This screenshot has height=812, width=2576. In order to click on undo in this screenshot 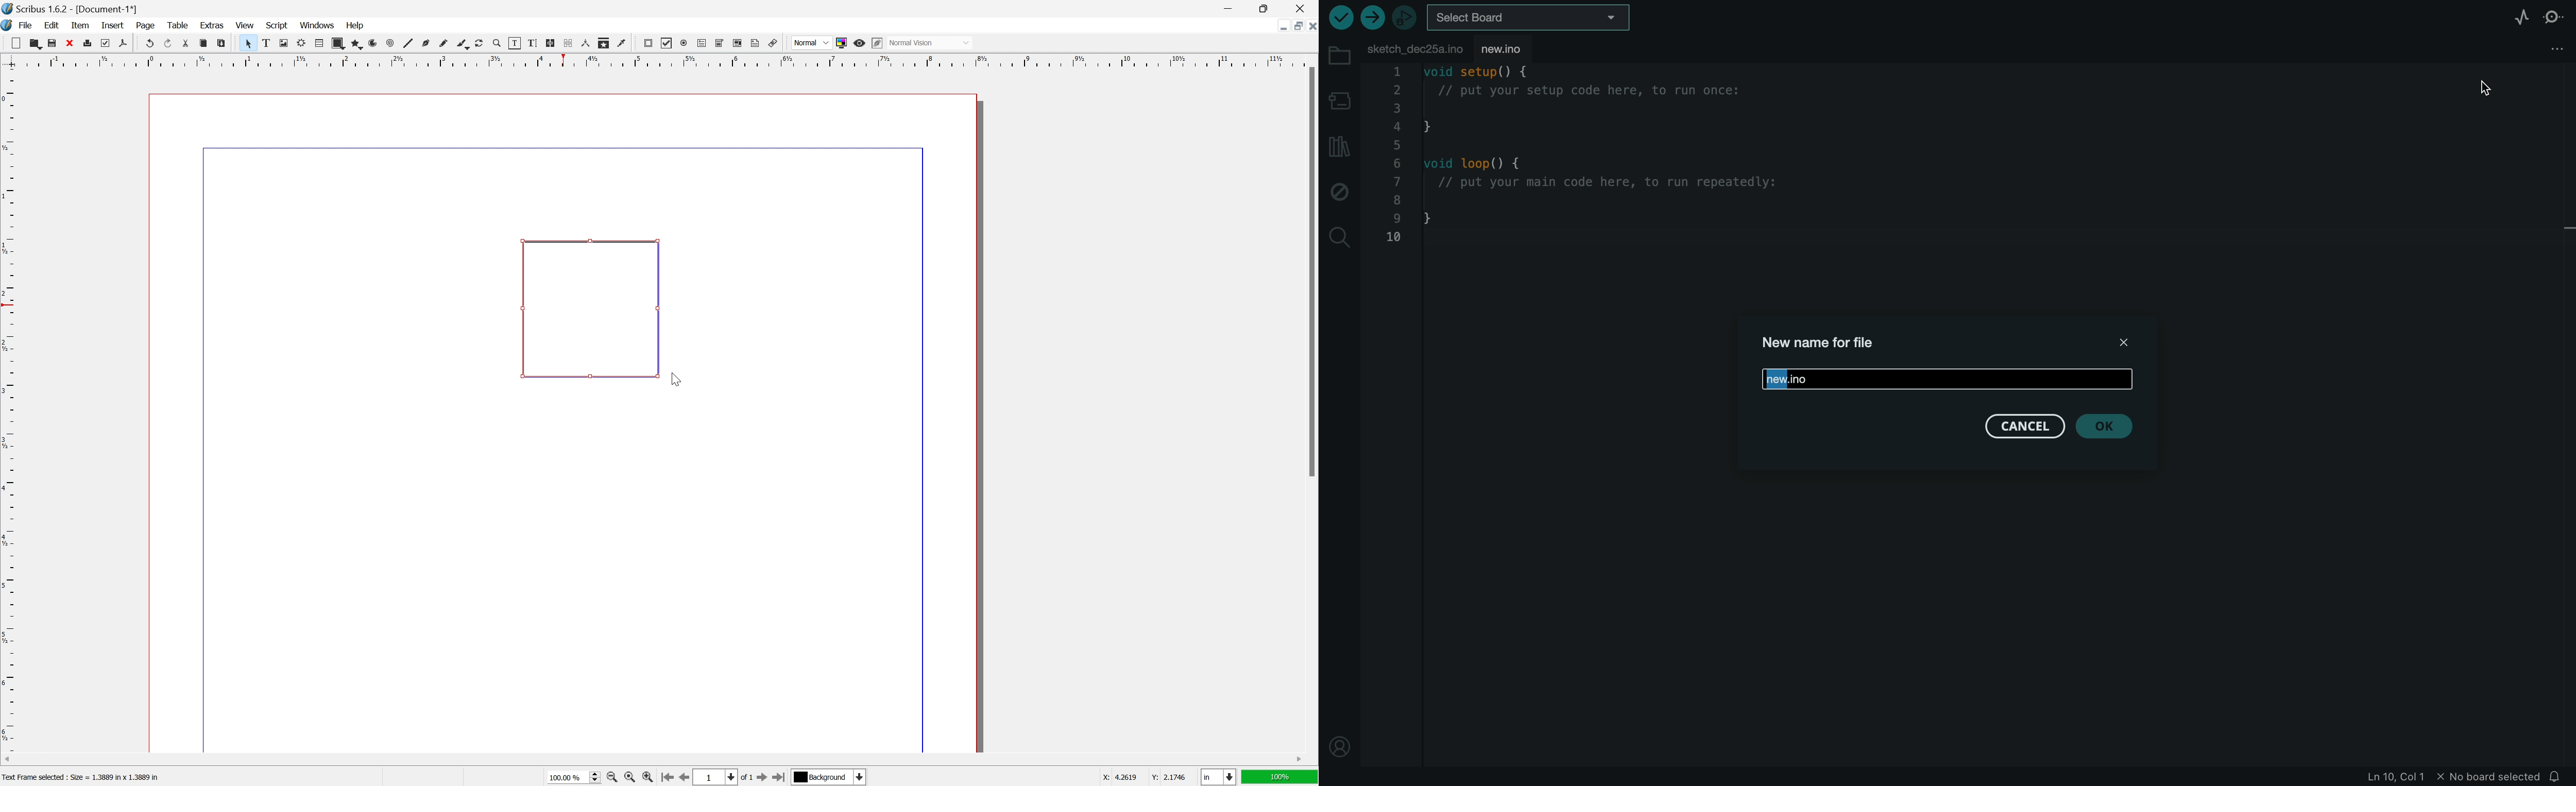, I will do `click(148, 42)`.